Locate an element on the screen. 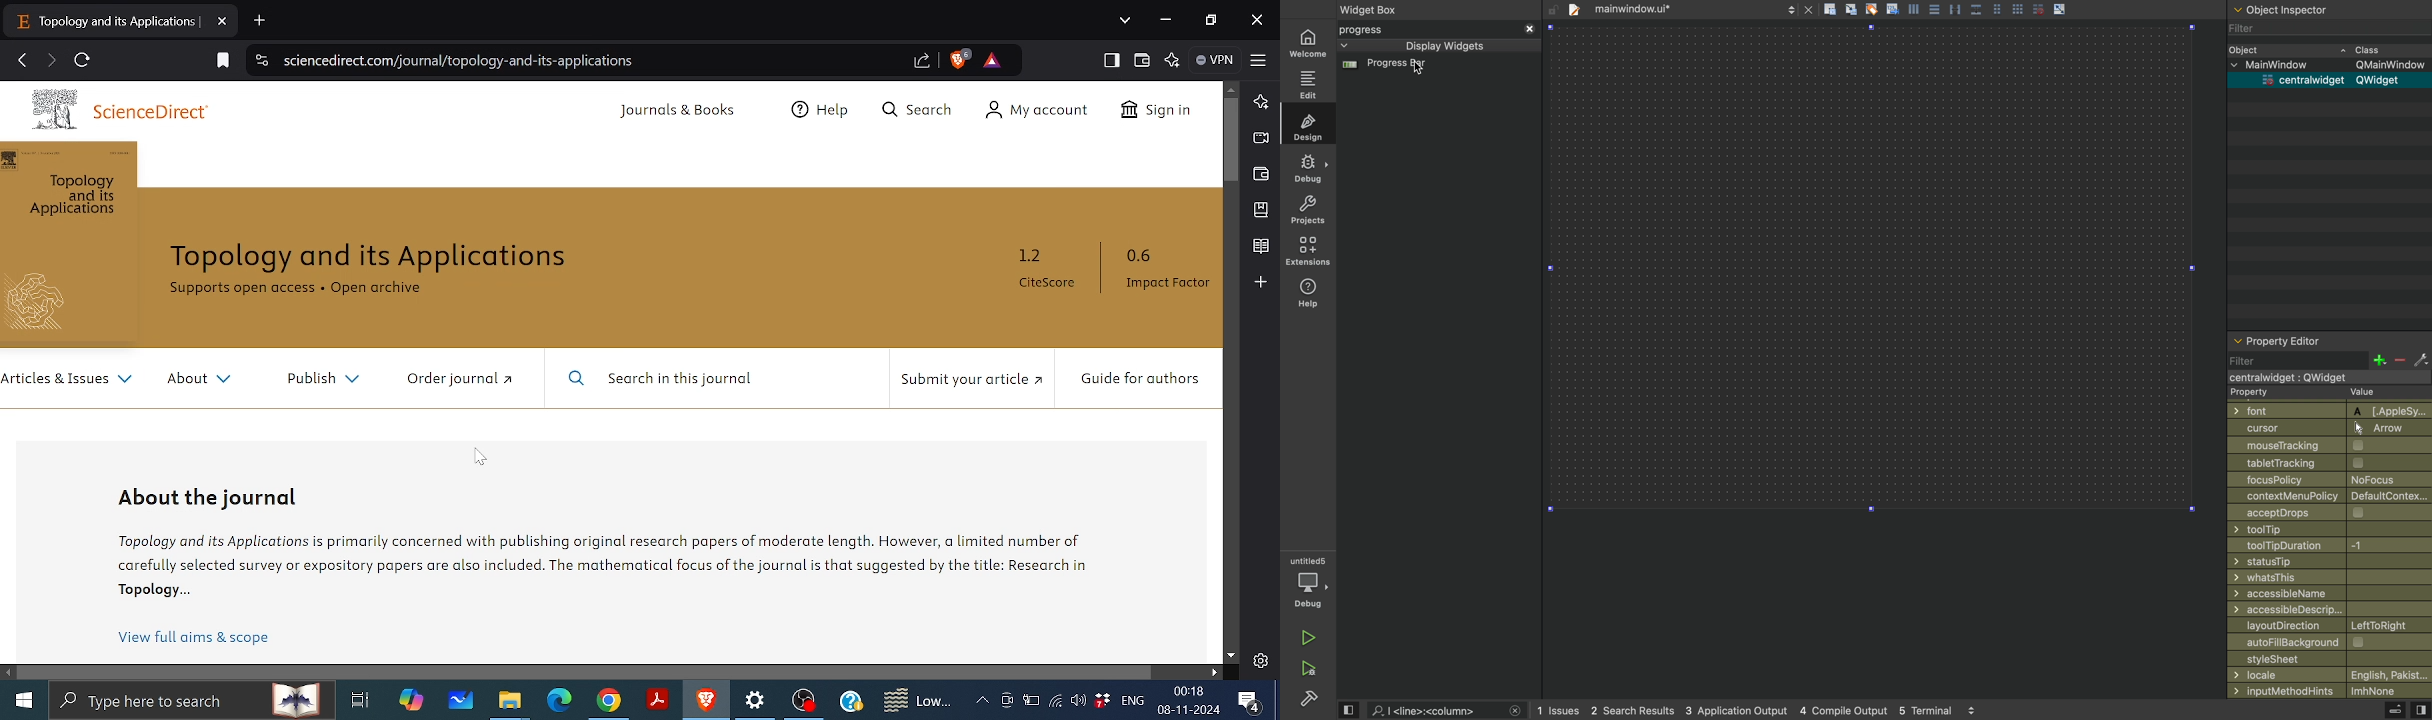  articles & issues is located at coordinates (69, 383).